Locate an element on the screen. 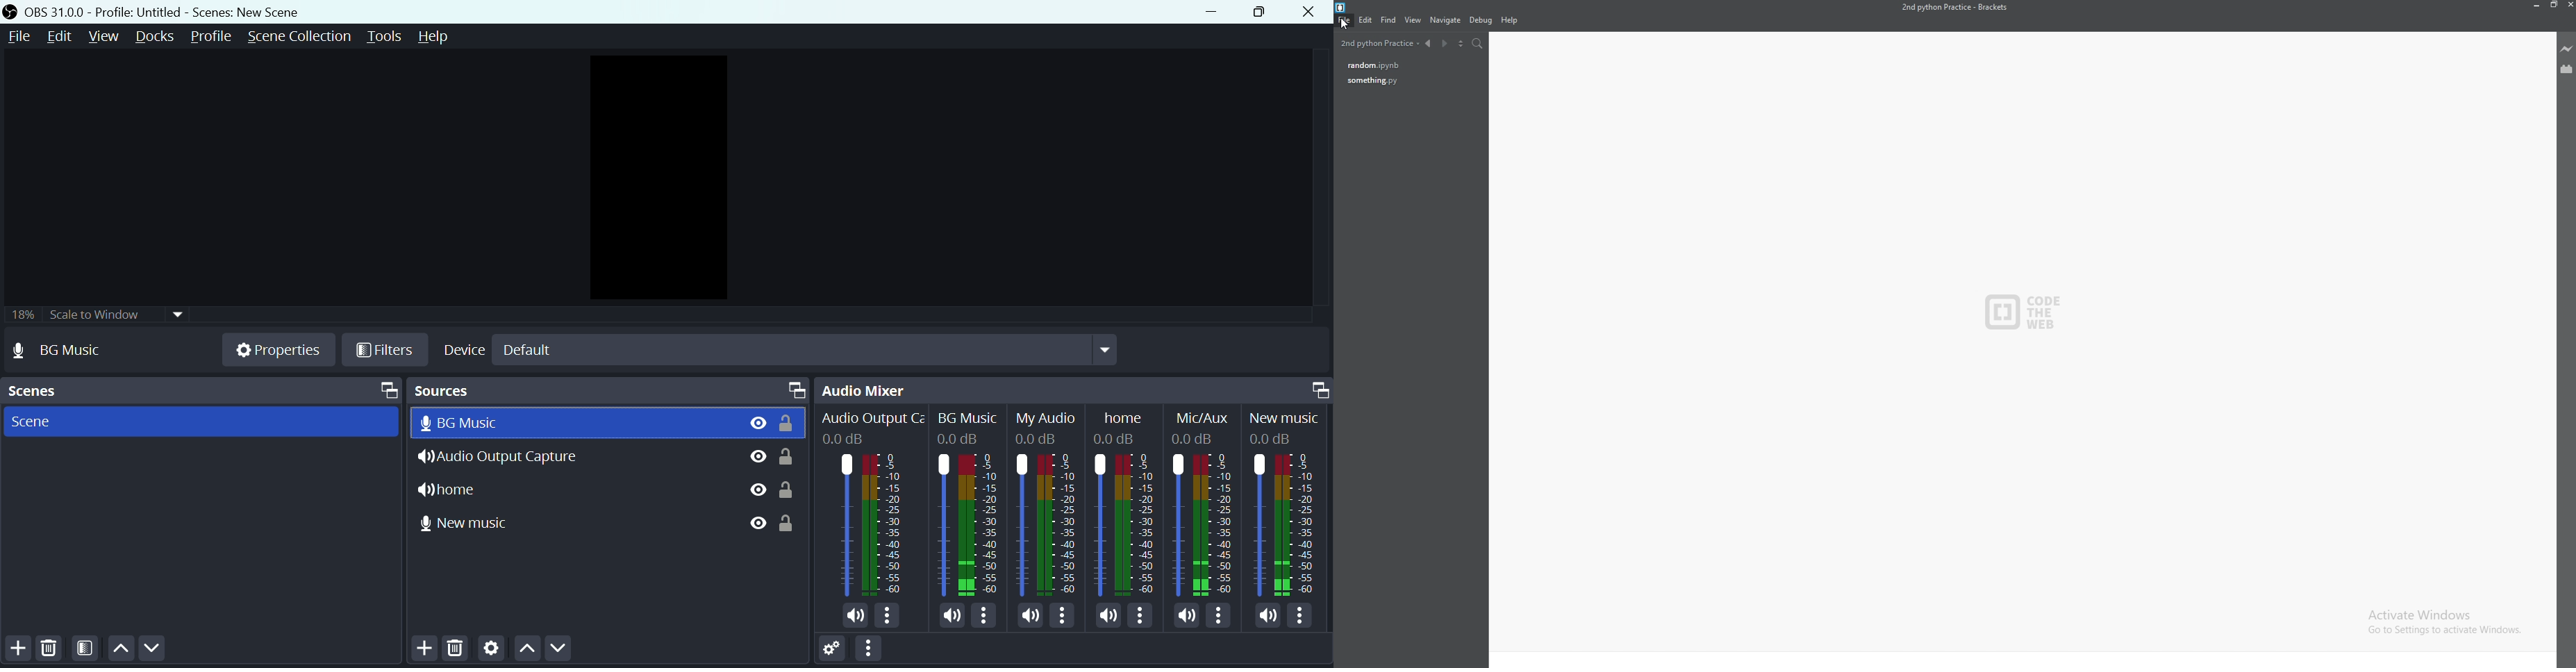 The height and width of the screenshot is (672, 2576). Audio Output is located at coordinates (874, 503).